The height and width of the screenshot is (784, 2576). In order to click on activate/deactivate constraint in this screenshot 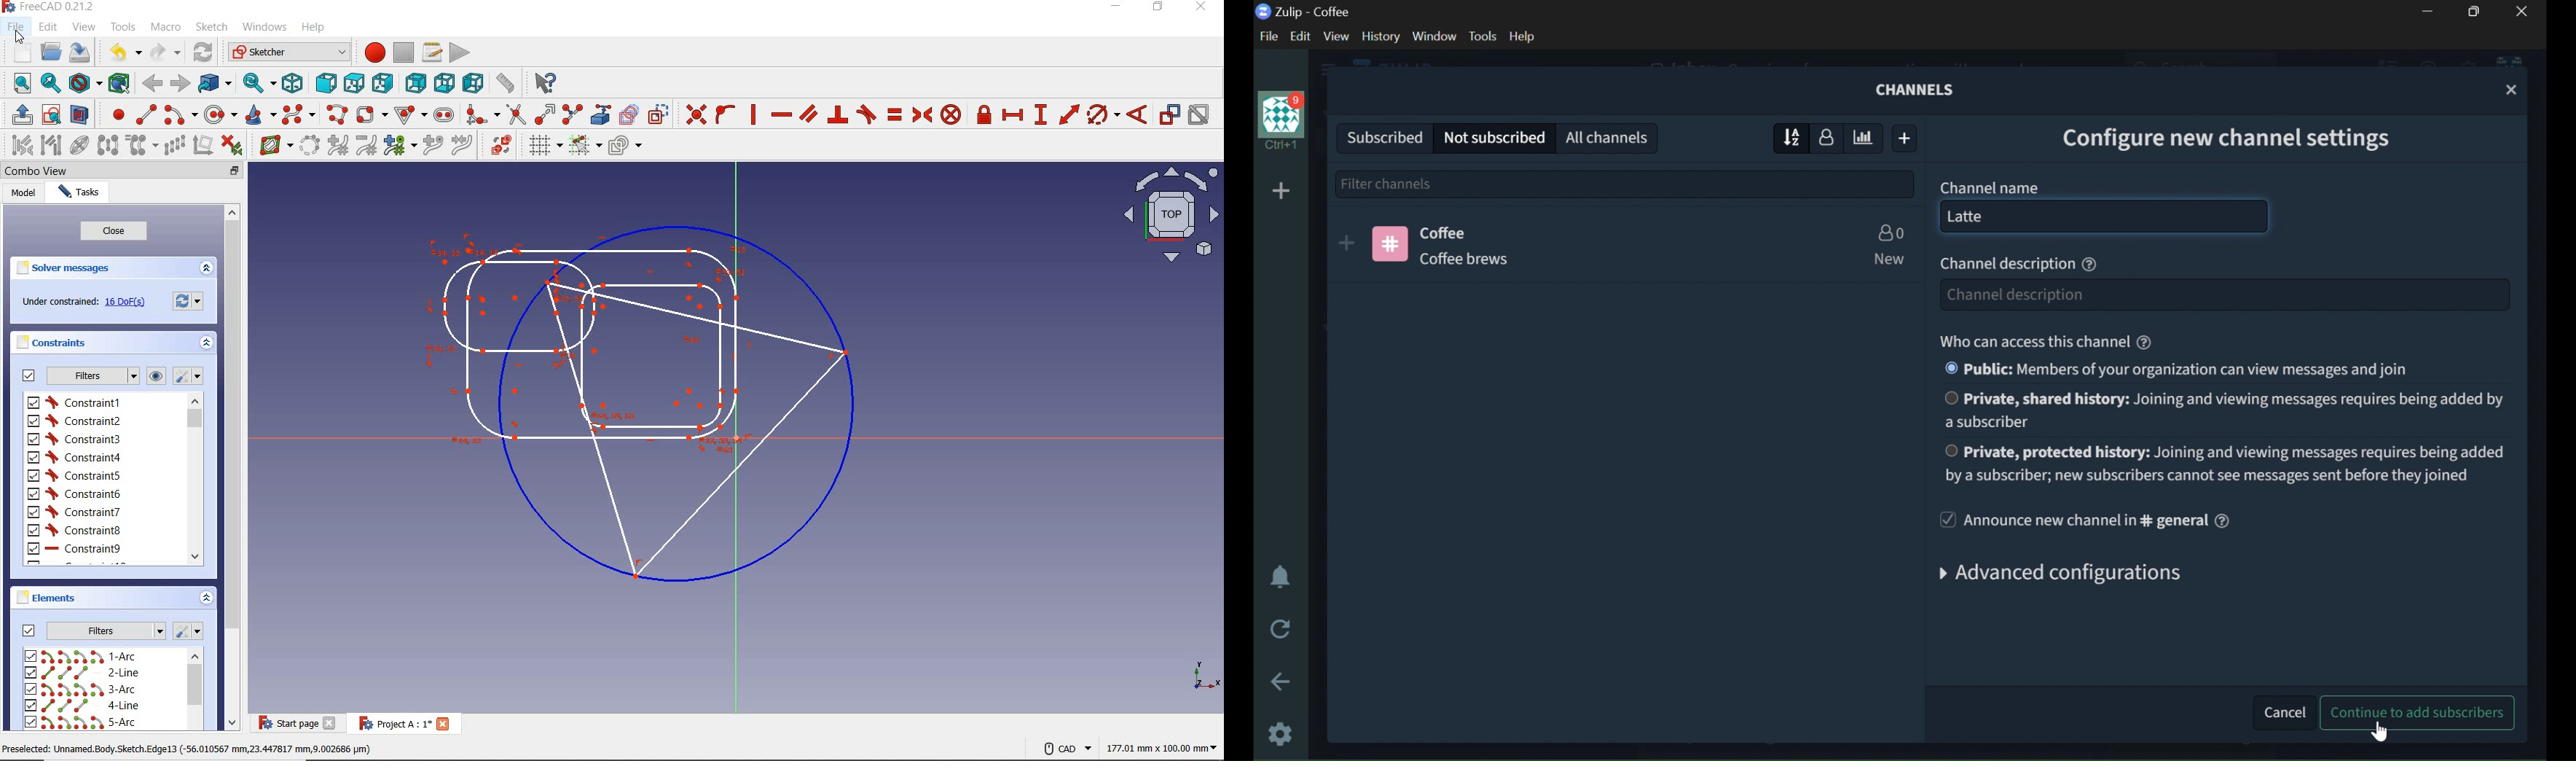, I will do `click(1201, 117)`.